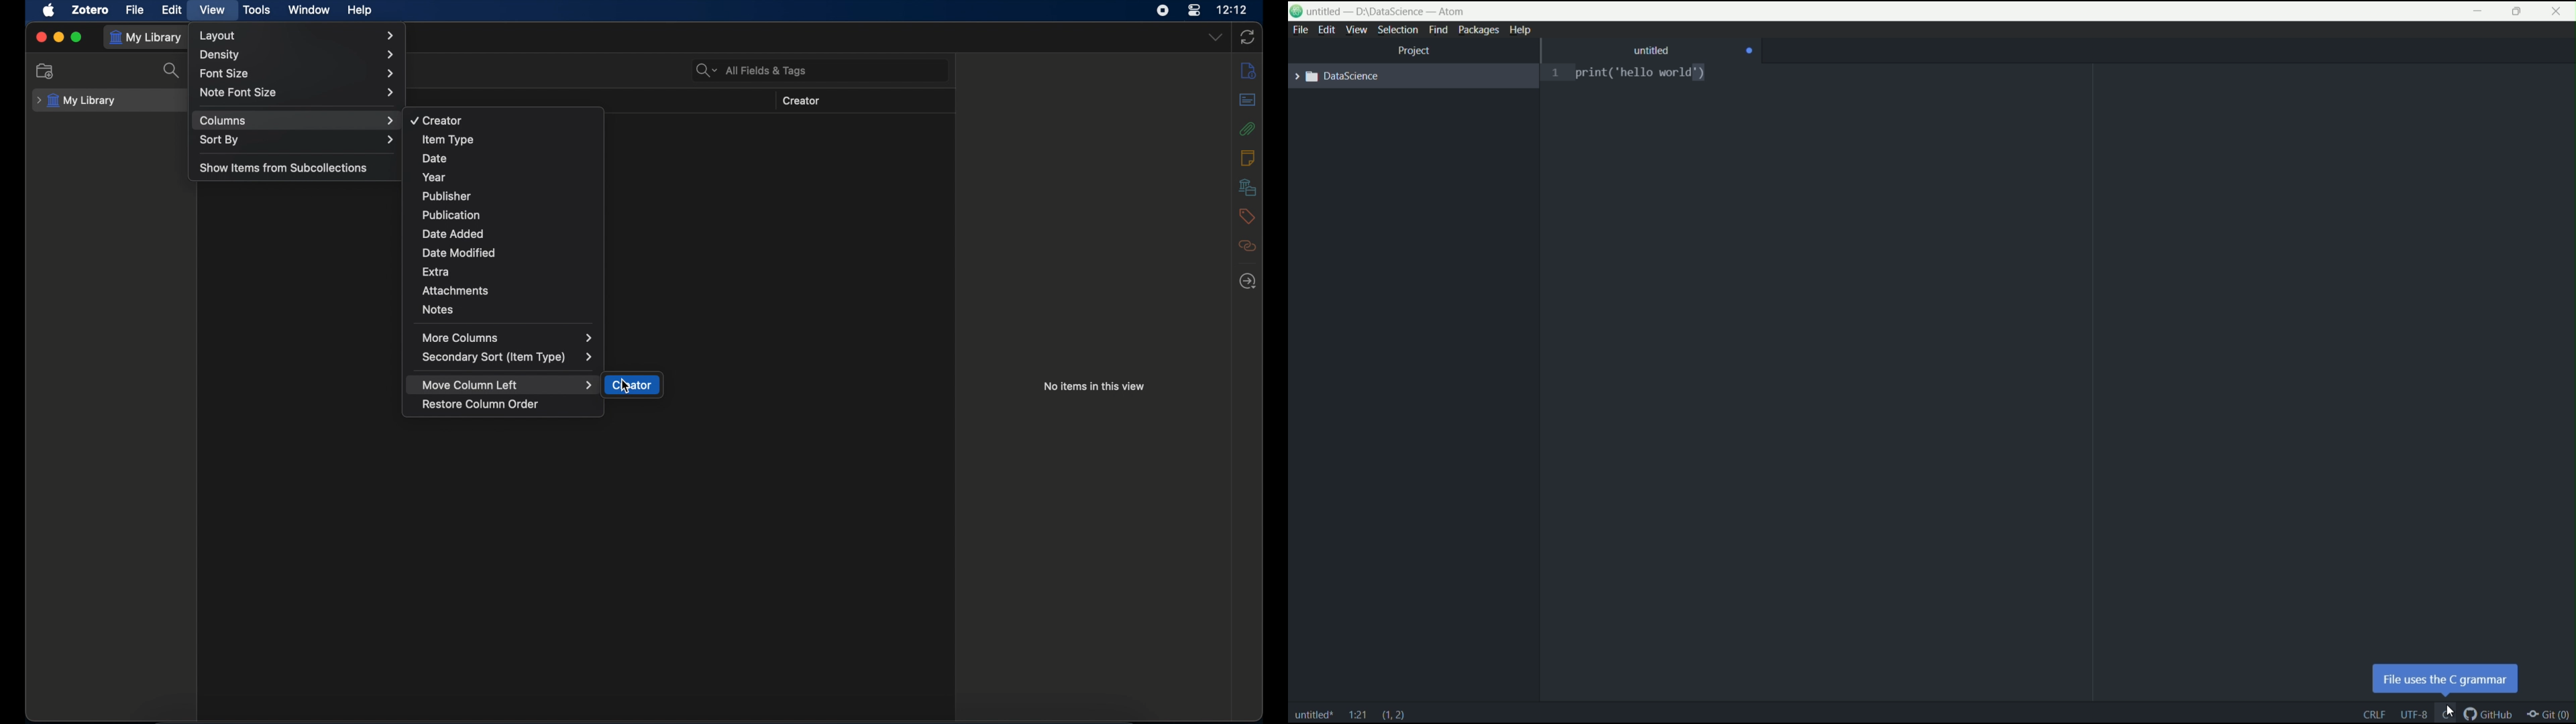 This screenshot has height=728, width=2576. What do you see at coordinates (2557, 11) in the screenshot?
I see `close app` at bounding box center [2557, 11].